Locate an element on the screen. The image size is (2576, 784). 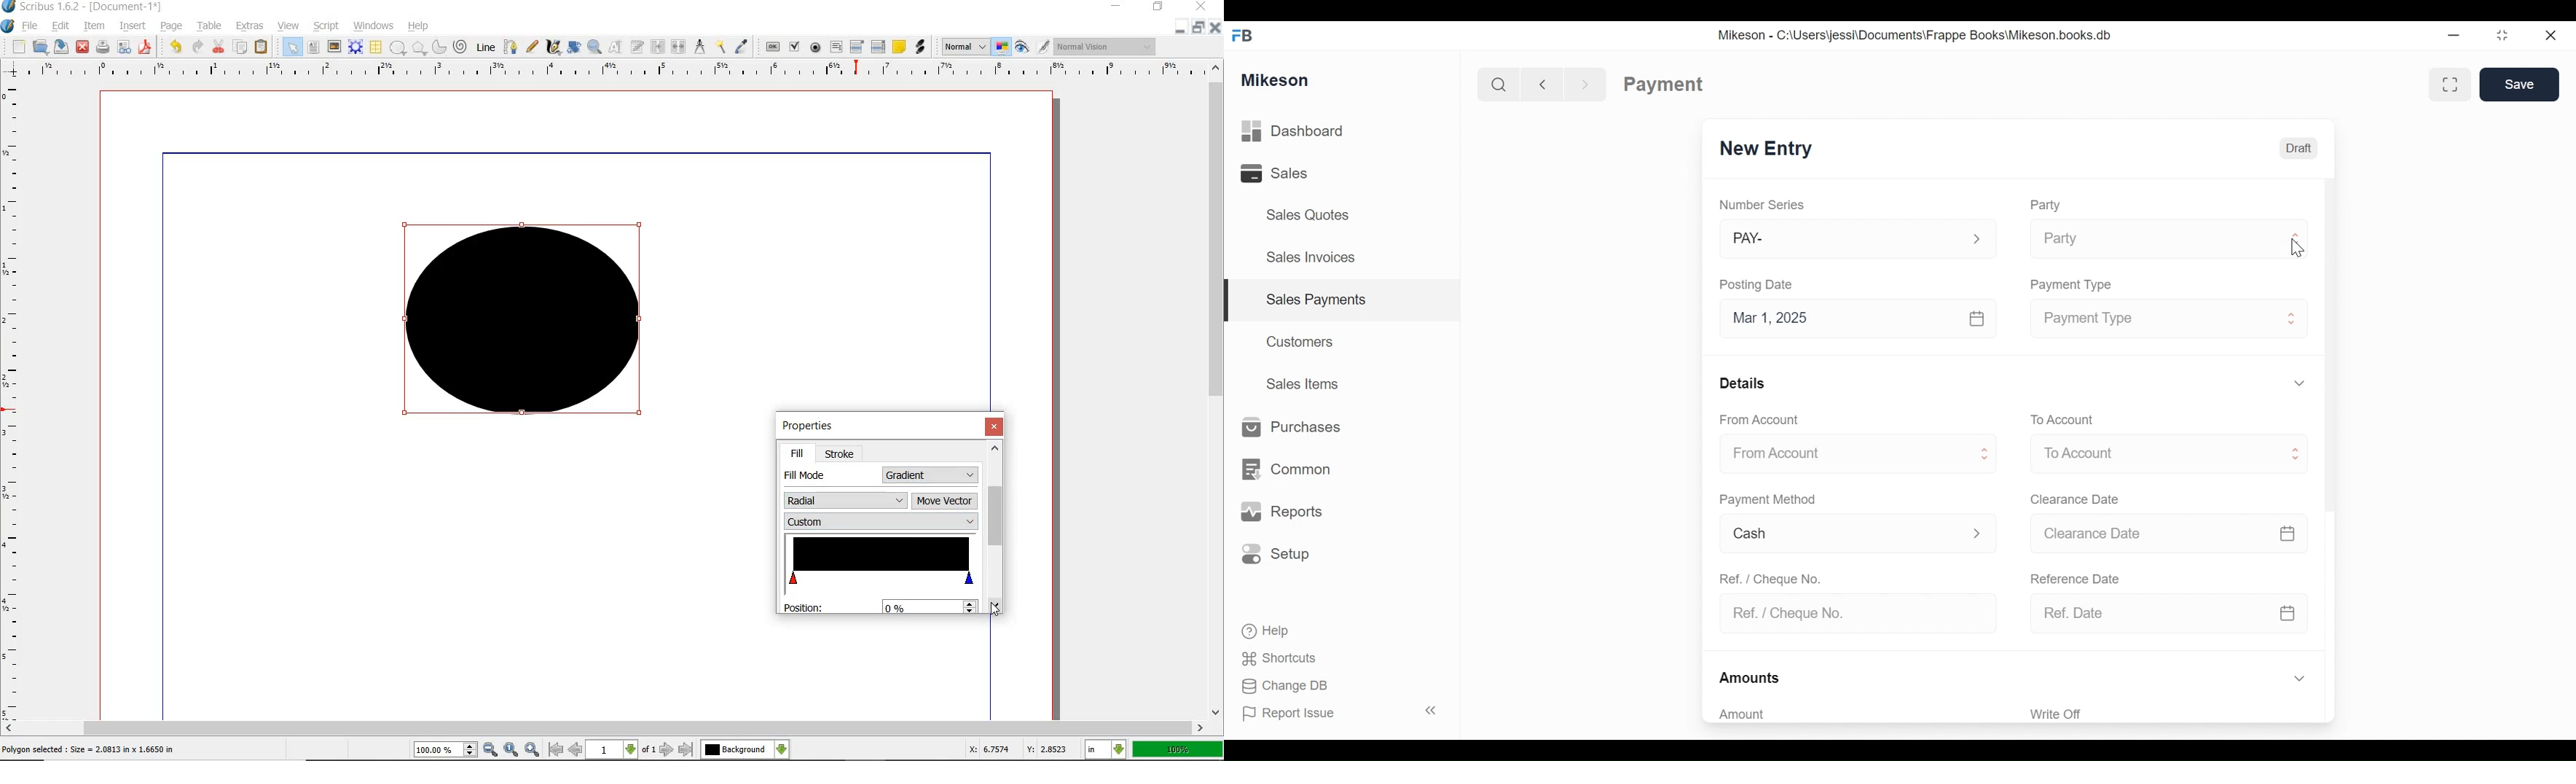
Common is located at coordinates (1294, 462).